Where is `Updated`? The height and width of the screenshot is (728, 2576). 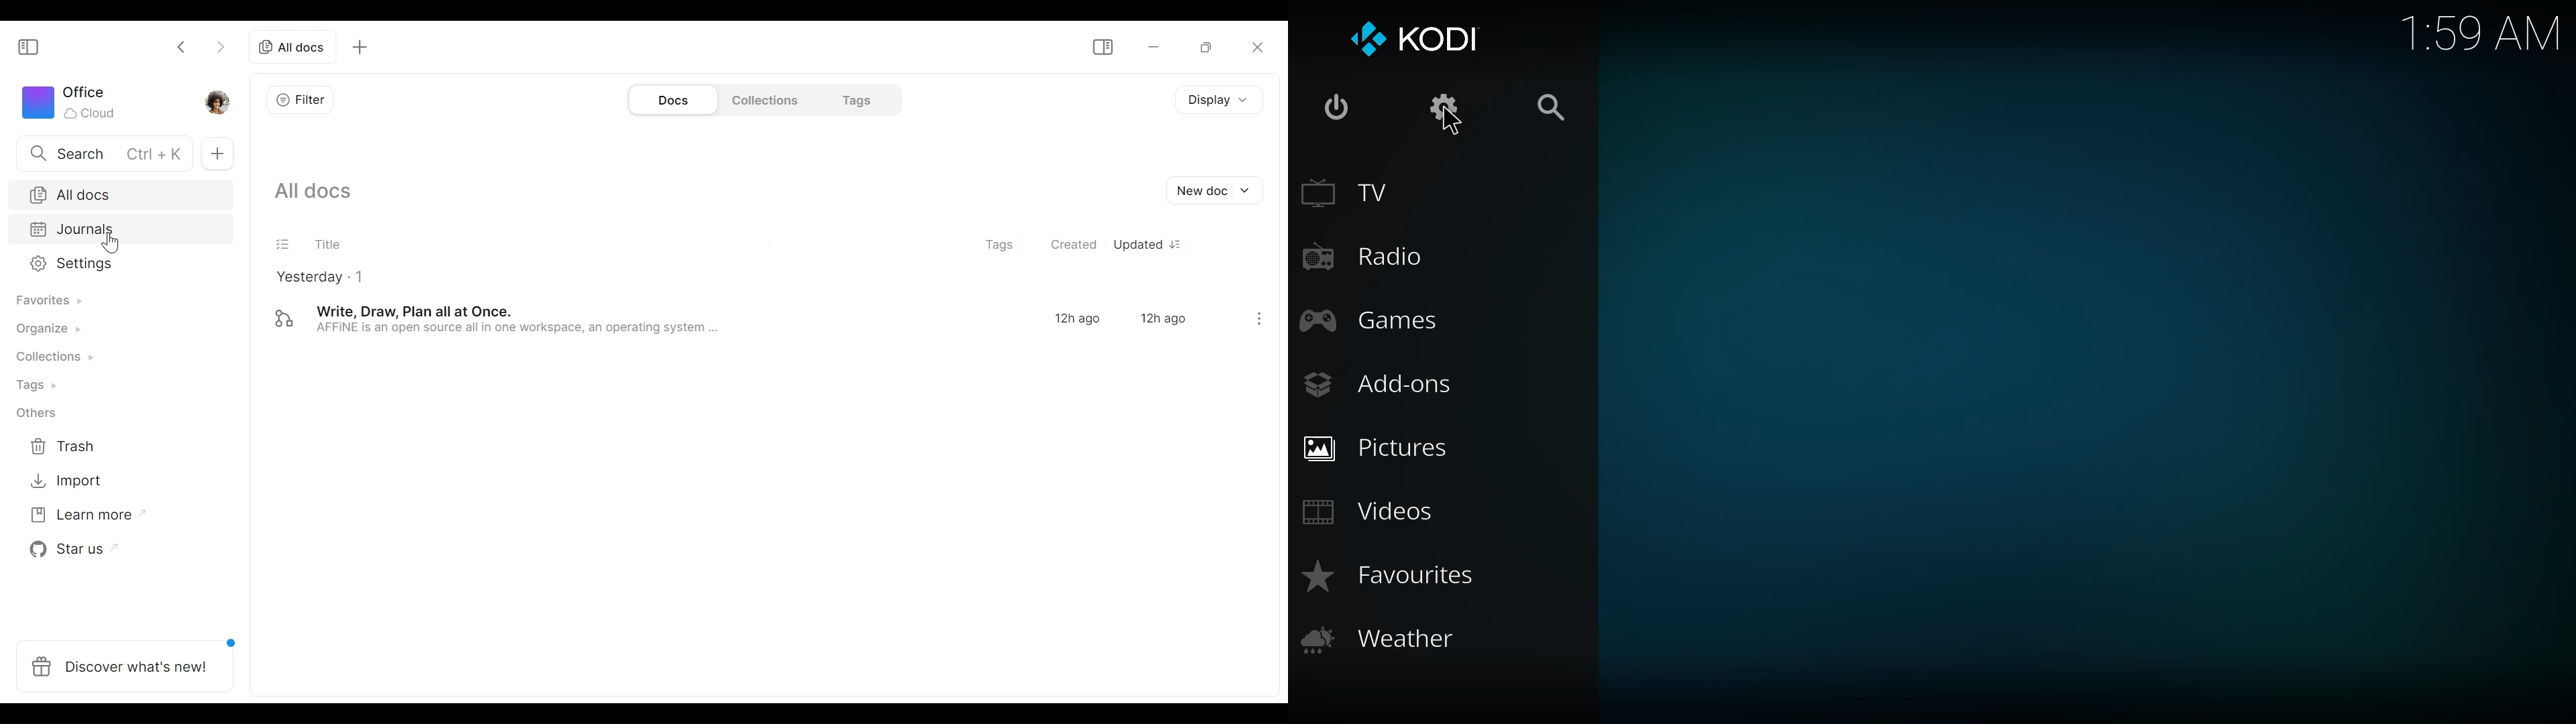
Updated is located at coordinates (1152, 245).